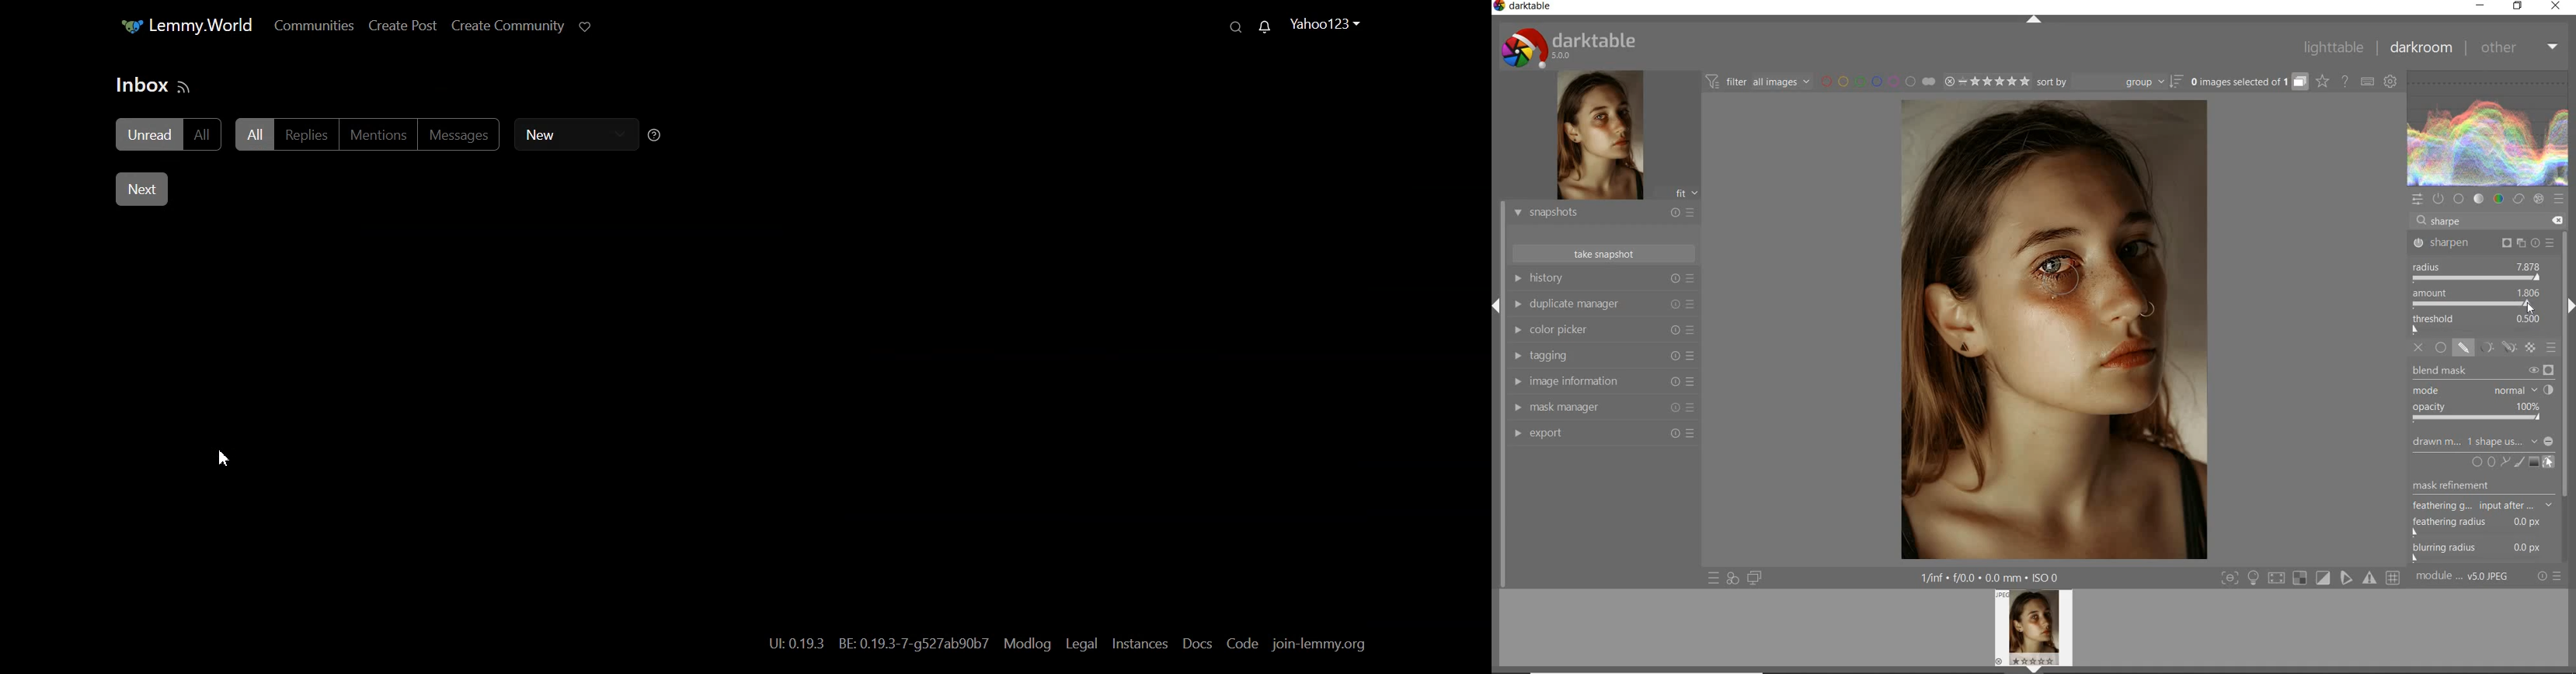 The height and width of the screenshot is (700, 2576). Describe the element at coordinates (2555, 221) in the screenshot. I see `DELETE` at that location.